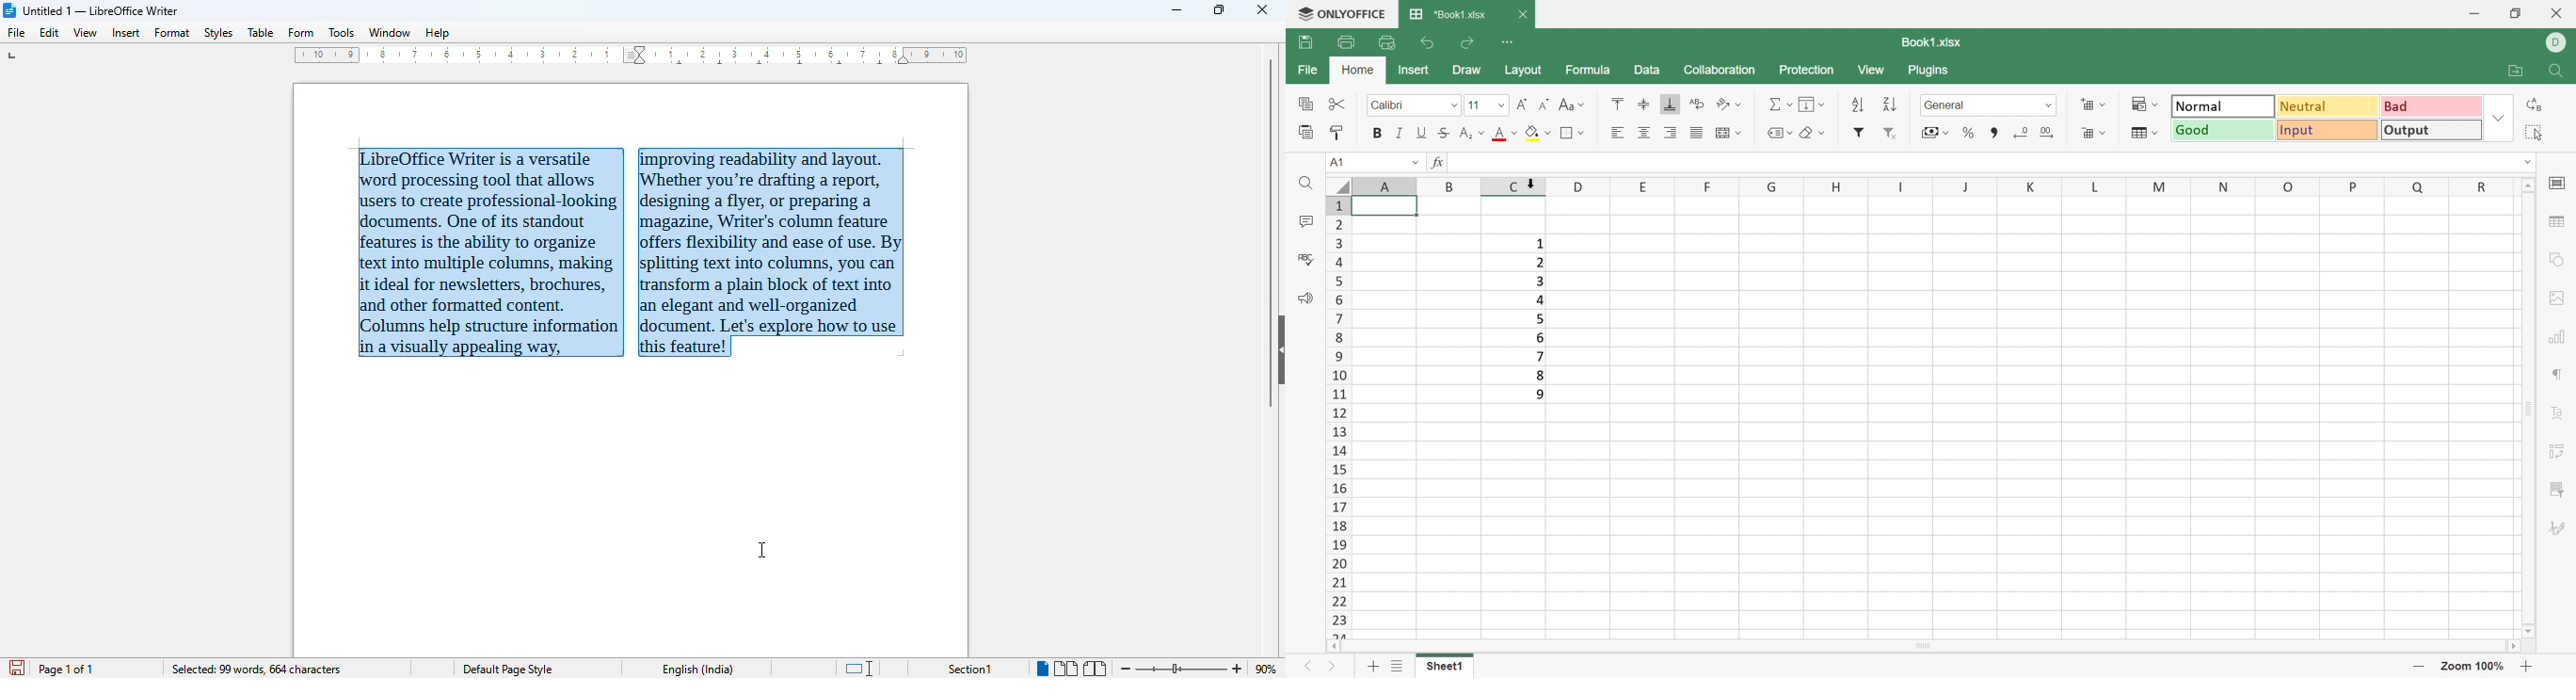 The width and height of the screenshot is (2576, 700). What do you see at coordinates (1577, 188) in the screenshot?
I see `` at bounding box center [1577, 188].